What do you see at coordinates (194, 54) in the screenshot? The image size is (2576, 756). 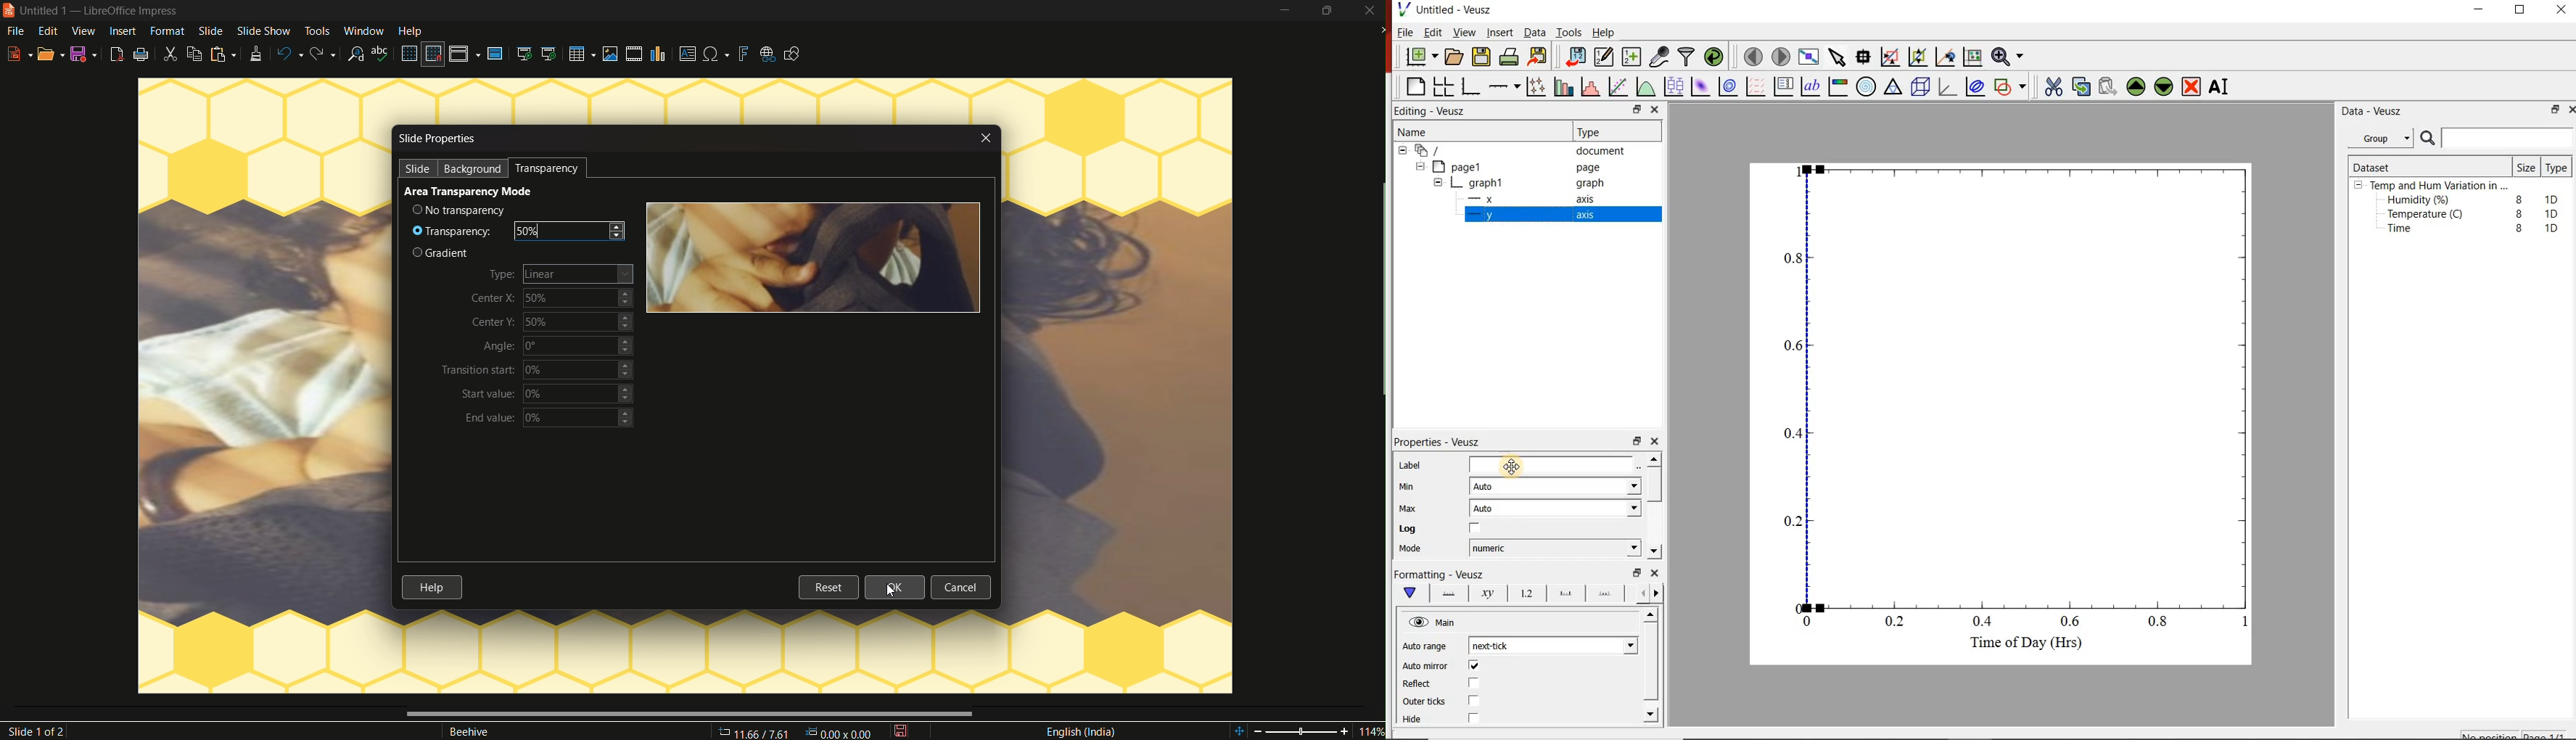 I see `copy` at bounding box center [194, 54].